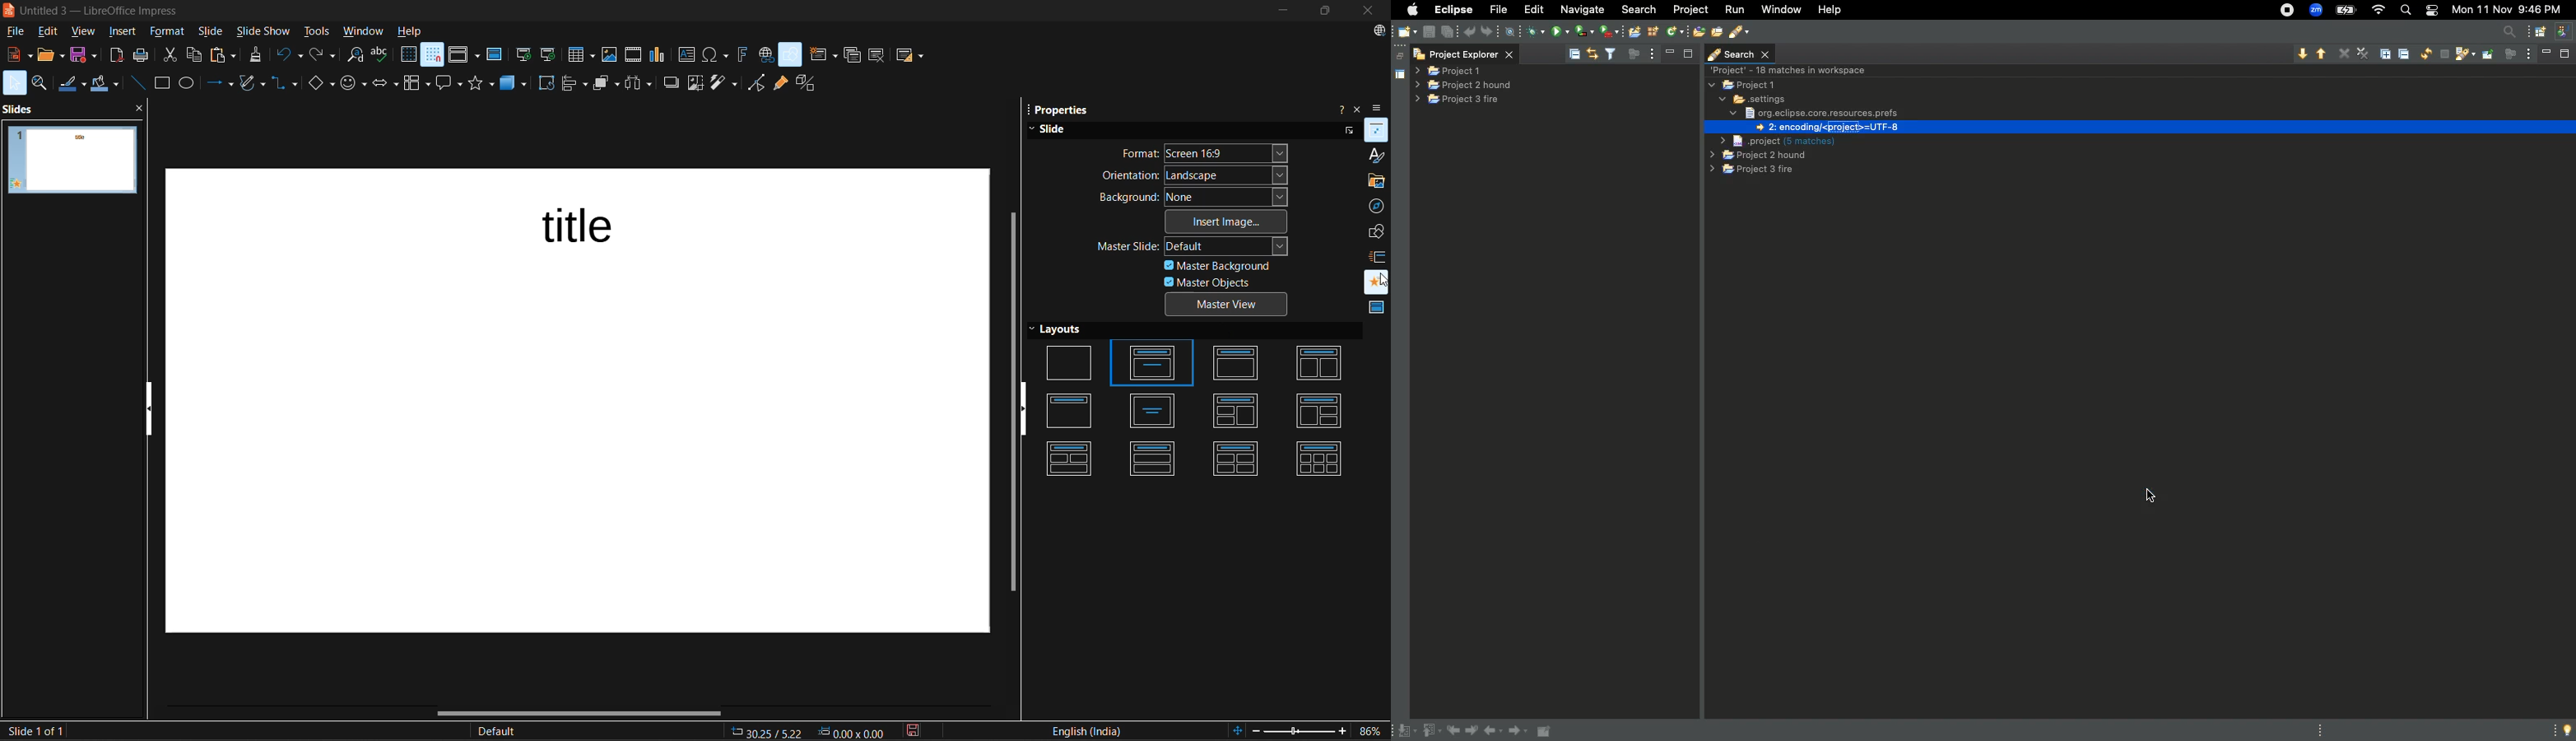 This screenshot has height=756, width=2576. I want to click on distribute, so click(643, 83).